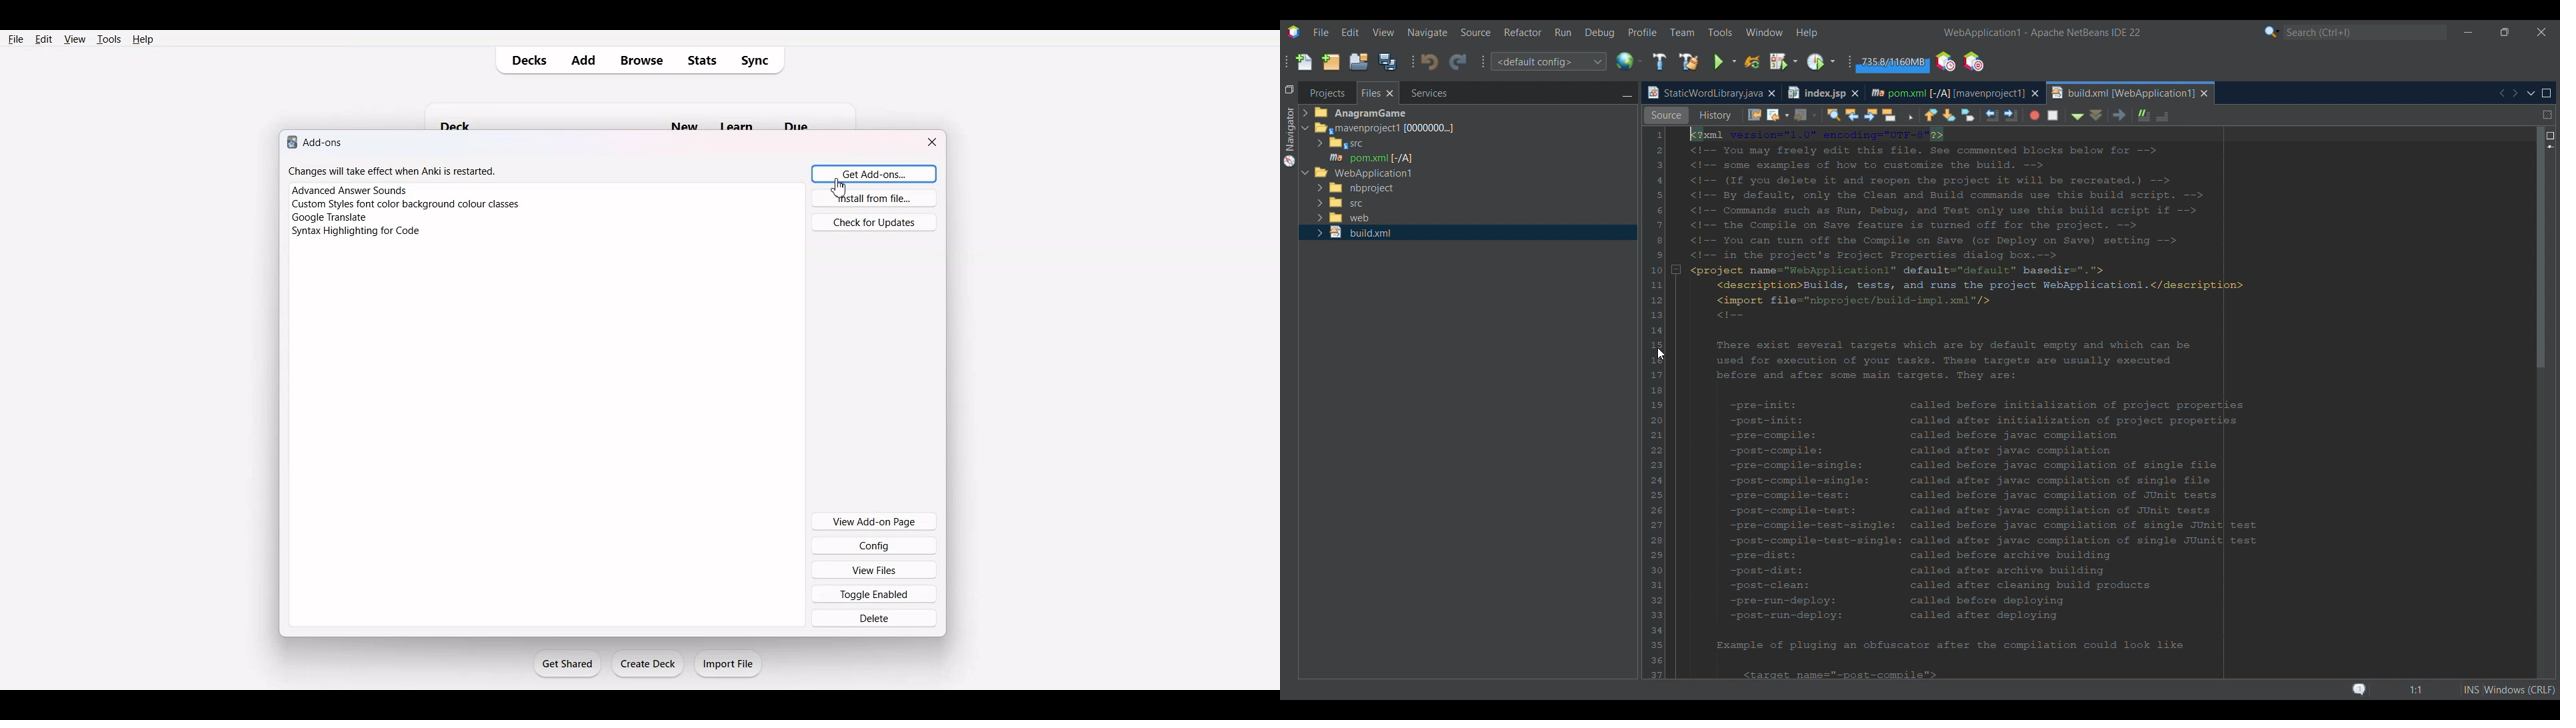 The width and height of the screenshot is (2576, 728). What do you see at coordinates (683, 116) in the screenshot?
I see `new` at bounding box center [683, 116].